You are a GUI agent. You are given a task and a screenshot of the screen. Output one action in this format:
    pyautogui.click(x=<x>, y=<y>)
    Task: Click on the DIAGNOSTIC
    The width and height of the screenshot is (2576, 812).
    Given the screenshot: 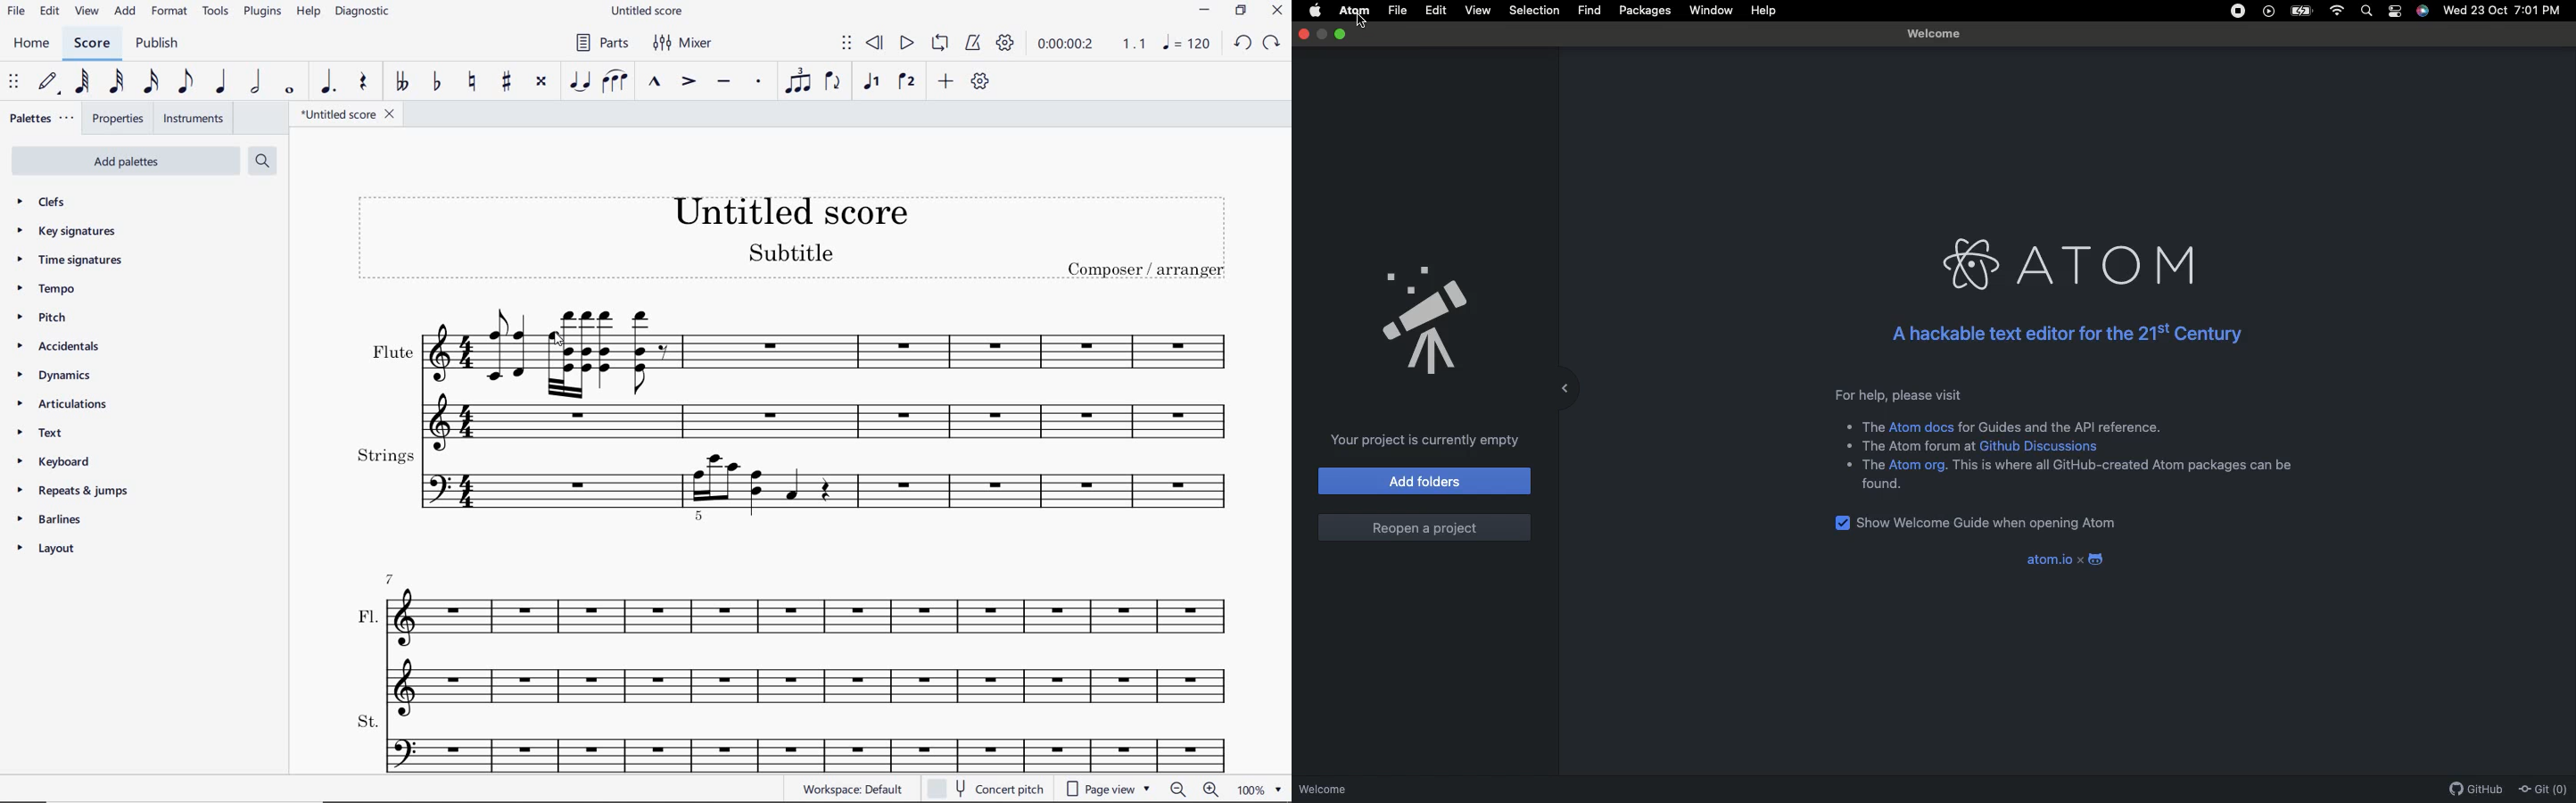 What is the action you would take?
    pyautogui.click(x=361, y=11)
    